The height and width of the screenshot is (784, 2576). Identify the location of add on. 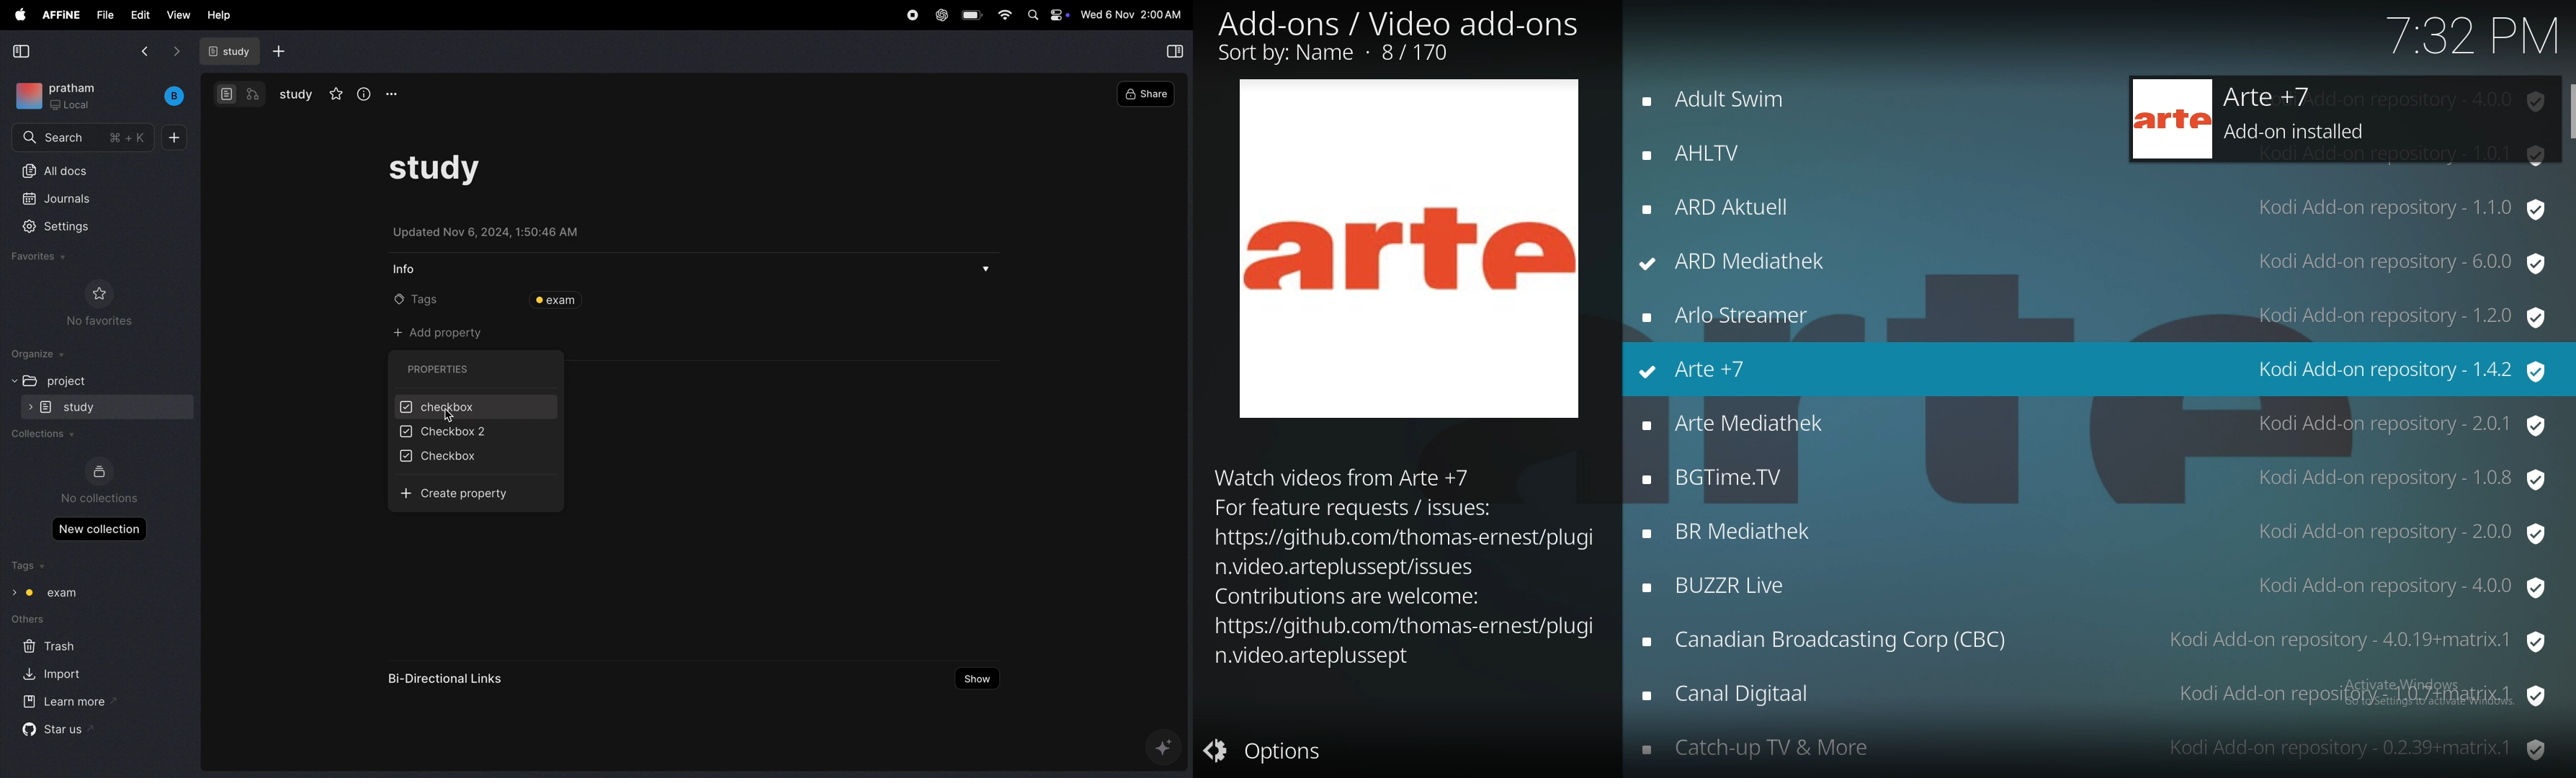
(2093, 422).